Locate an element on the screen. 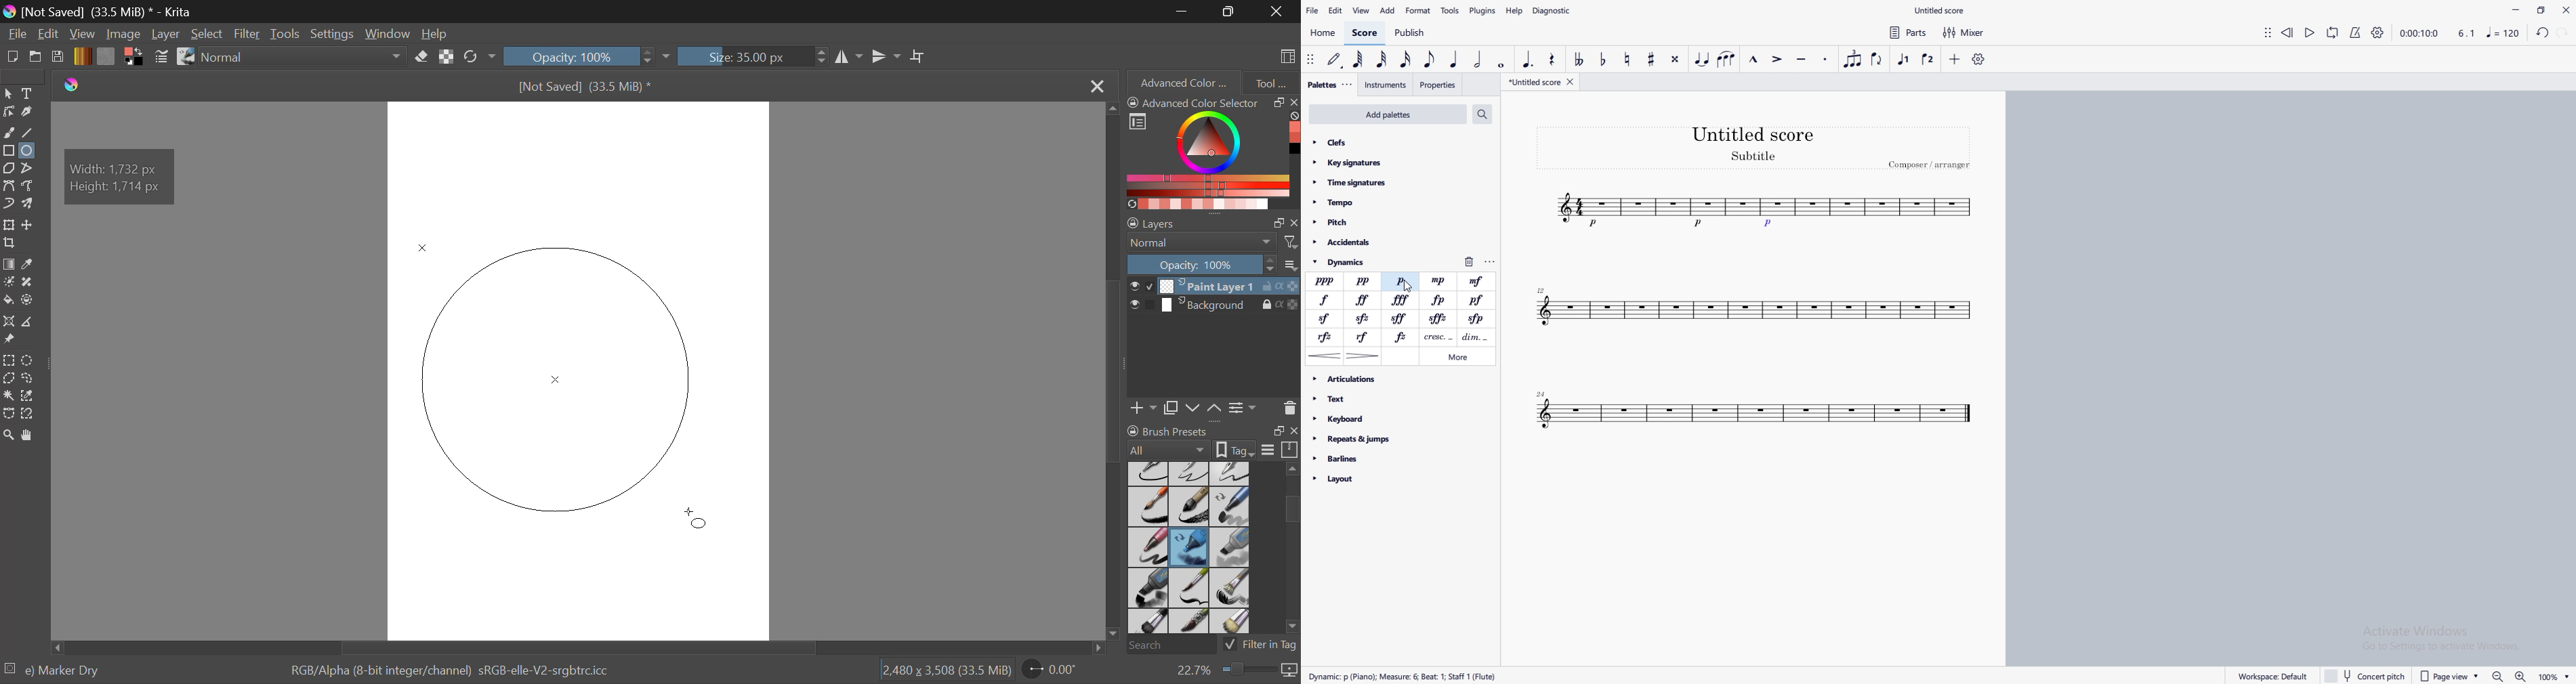 The height and width of the screenshot is (700, 2576). Measure Images is located at coordinates (29, 324).